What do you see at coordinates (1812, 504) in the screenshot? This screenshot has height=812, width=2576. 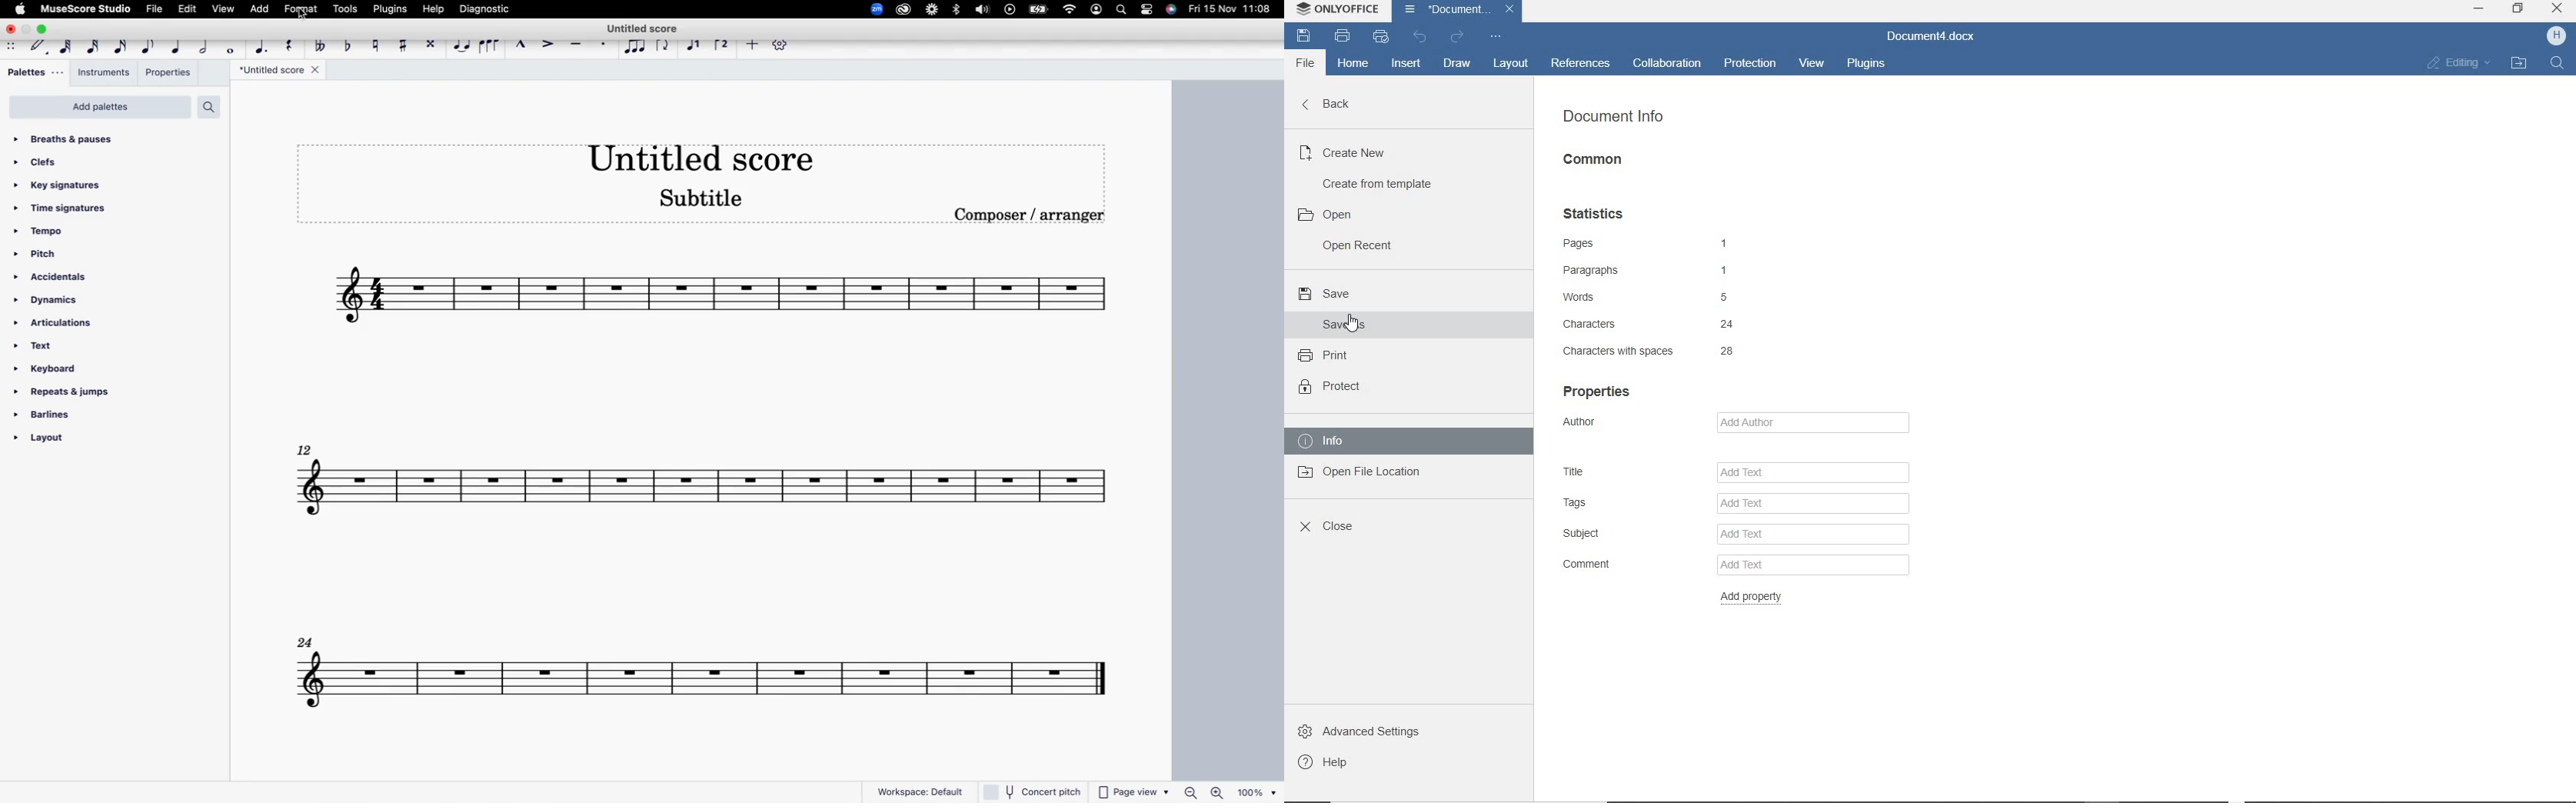 I see `Add Text` at bounding box center [1812, 504].